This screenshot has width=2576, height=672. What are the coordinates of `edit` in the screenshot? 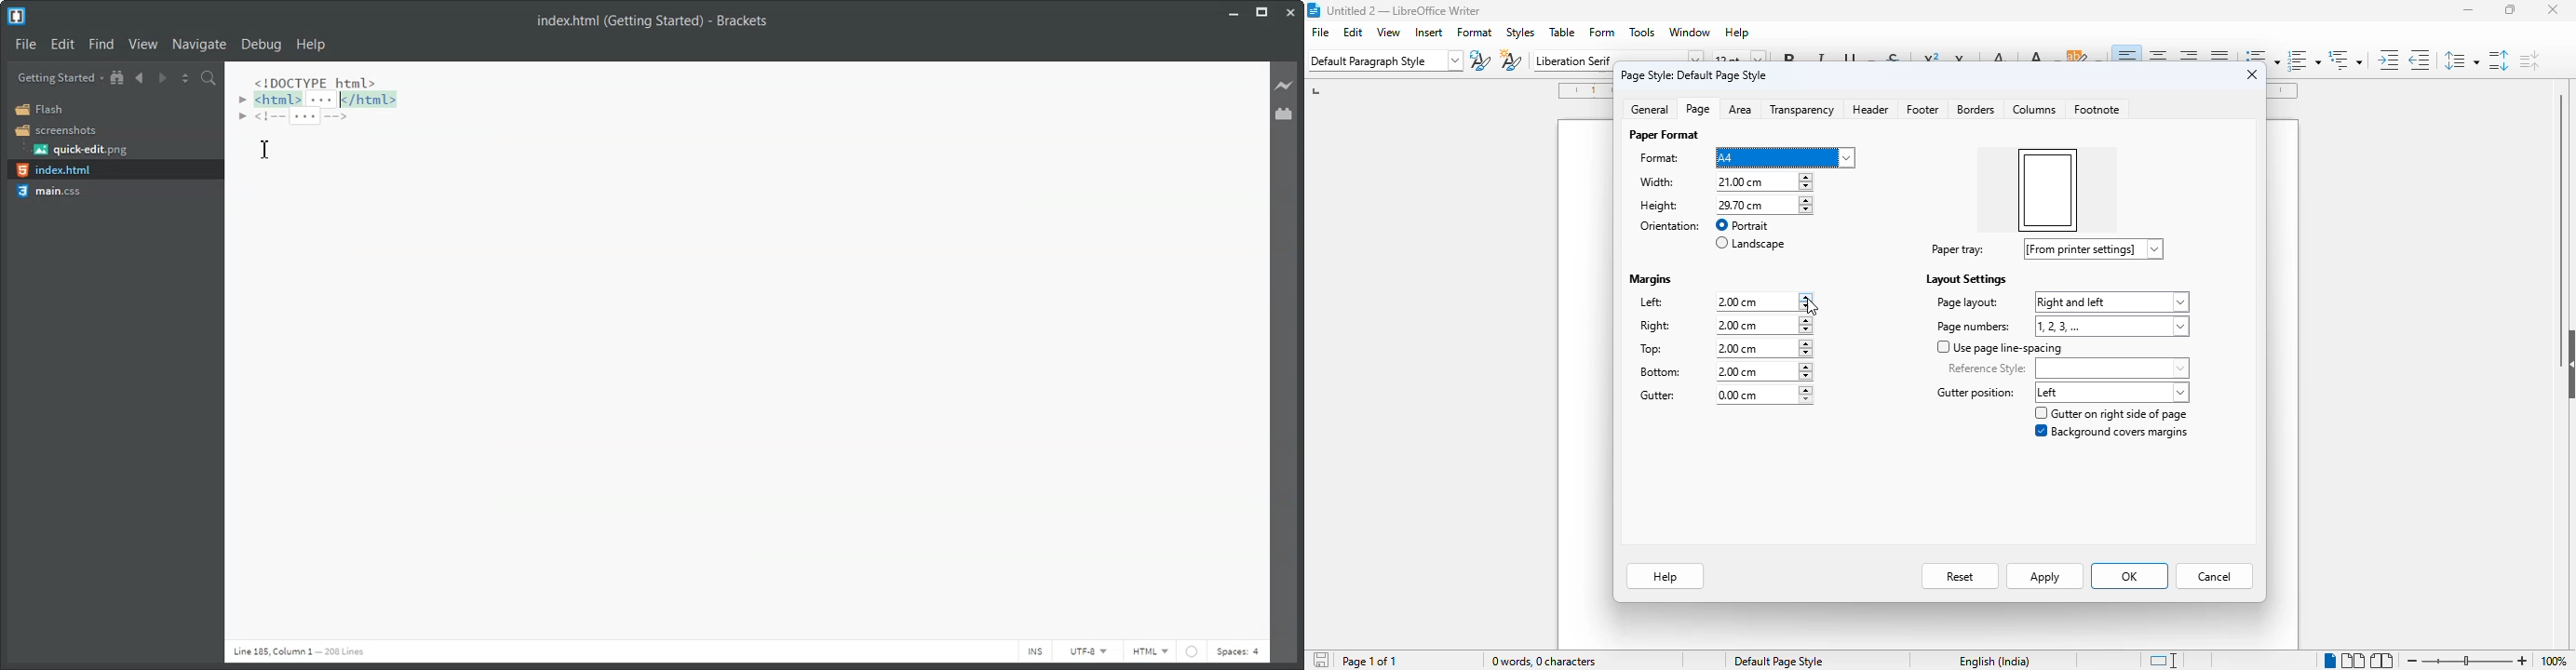 It's located at (1354, 32).